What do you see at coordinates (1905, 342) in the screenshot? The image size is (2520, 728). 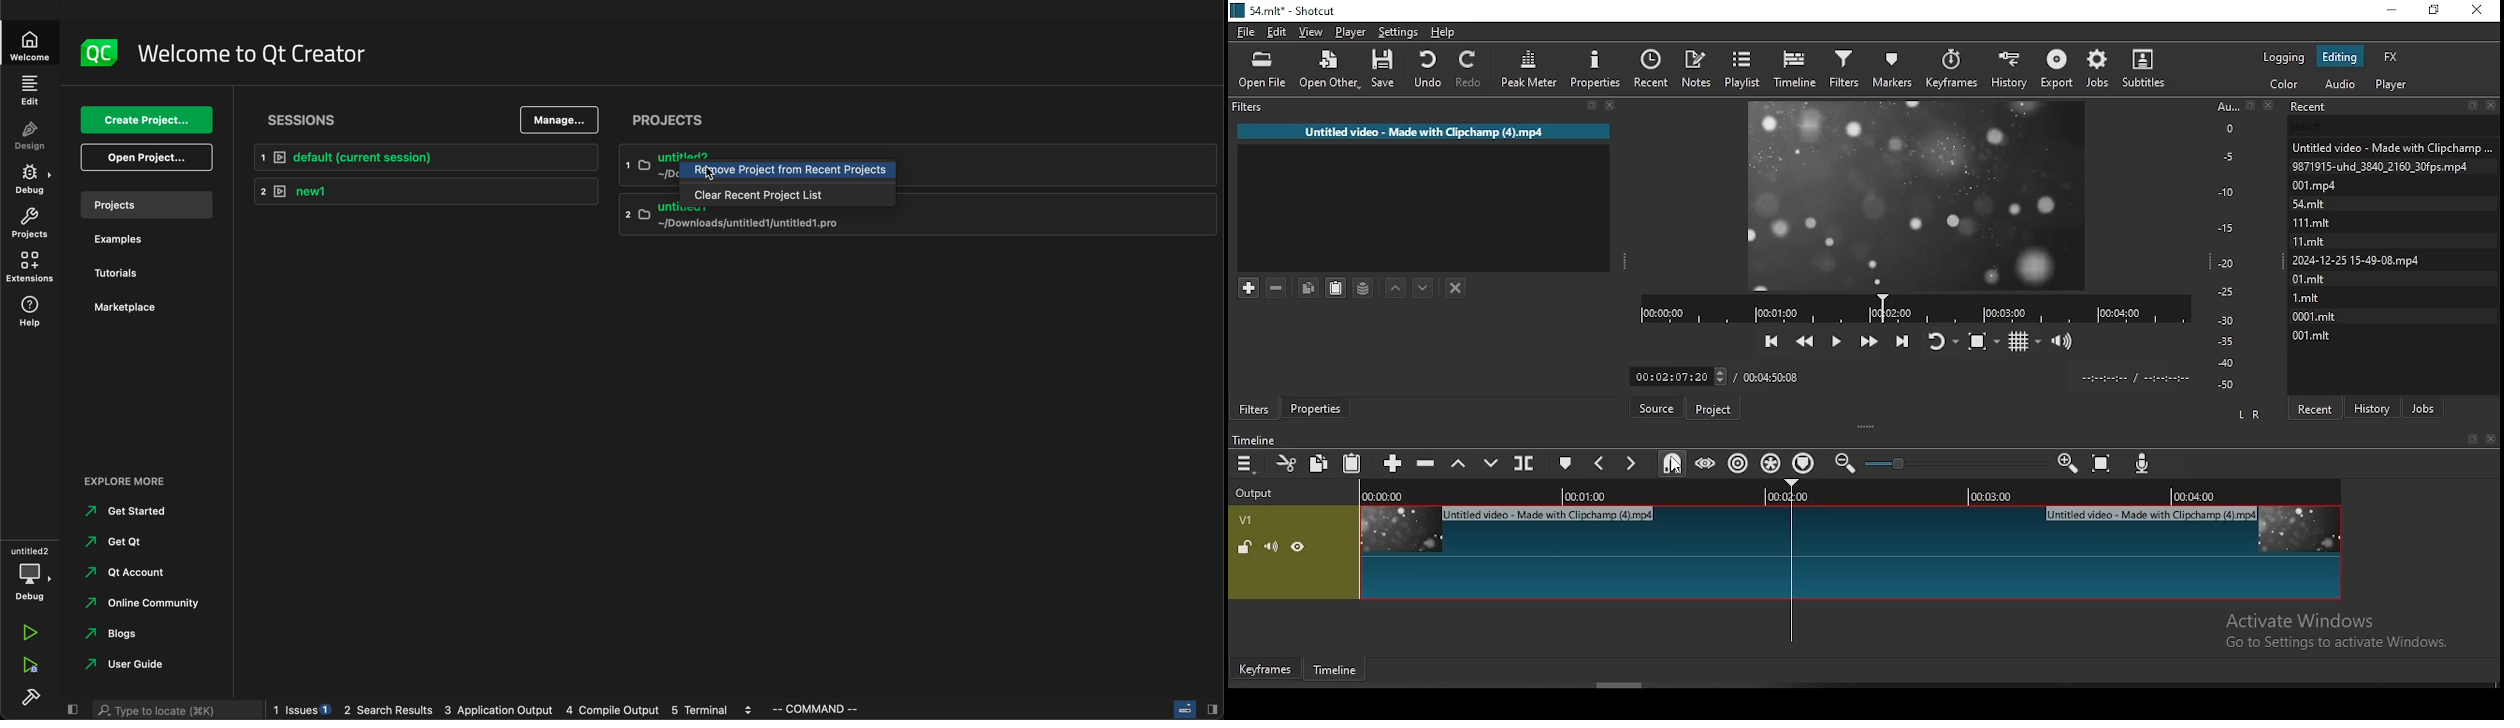 I see `skip to the next point` at bounding box center [1905, 342].